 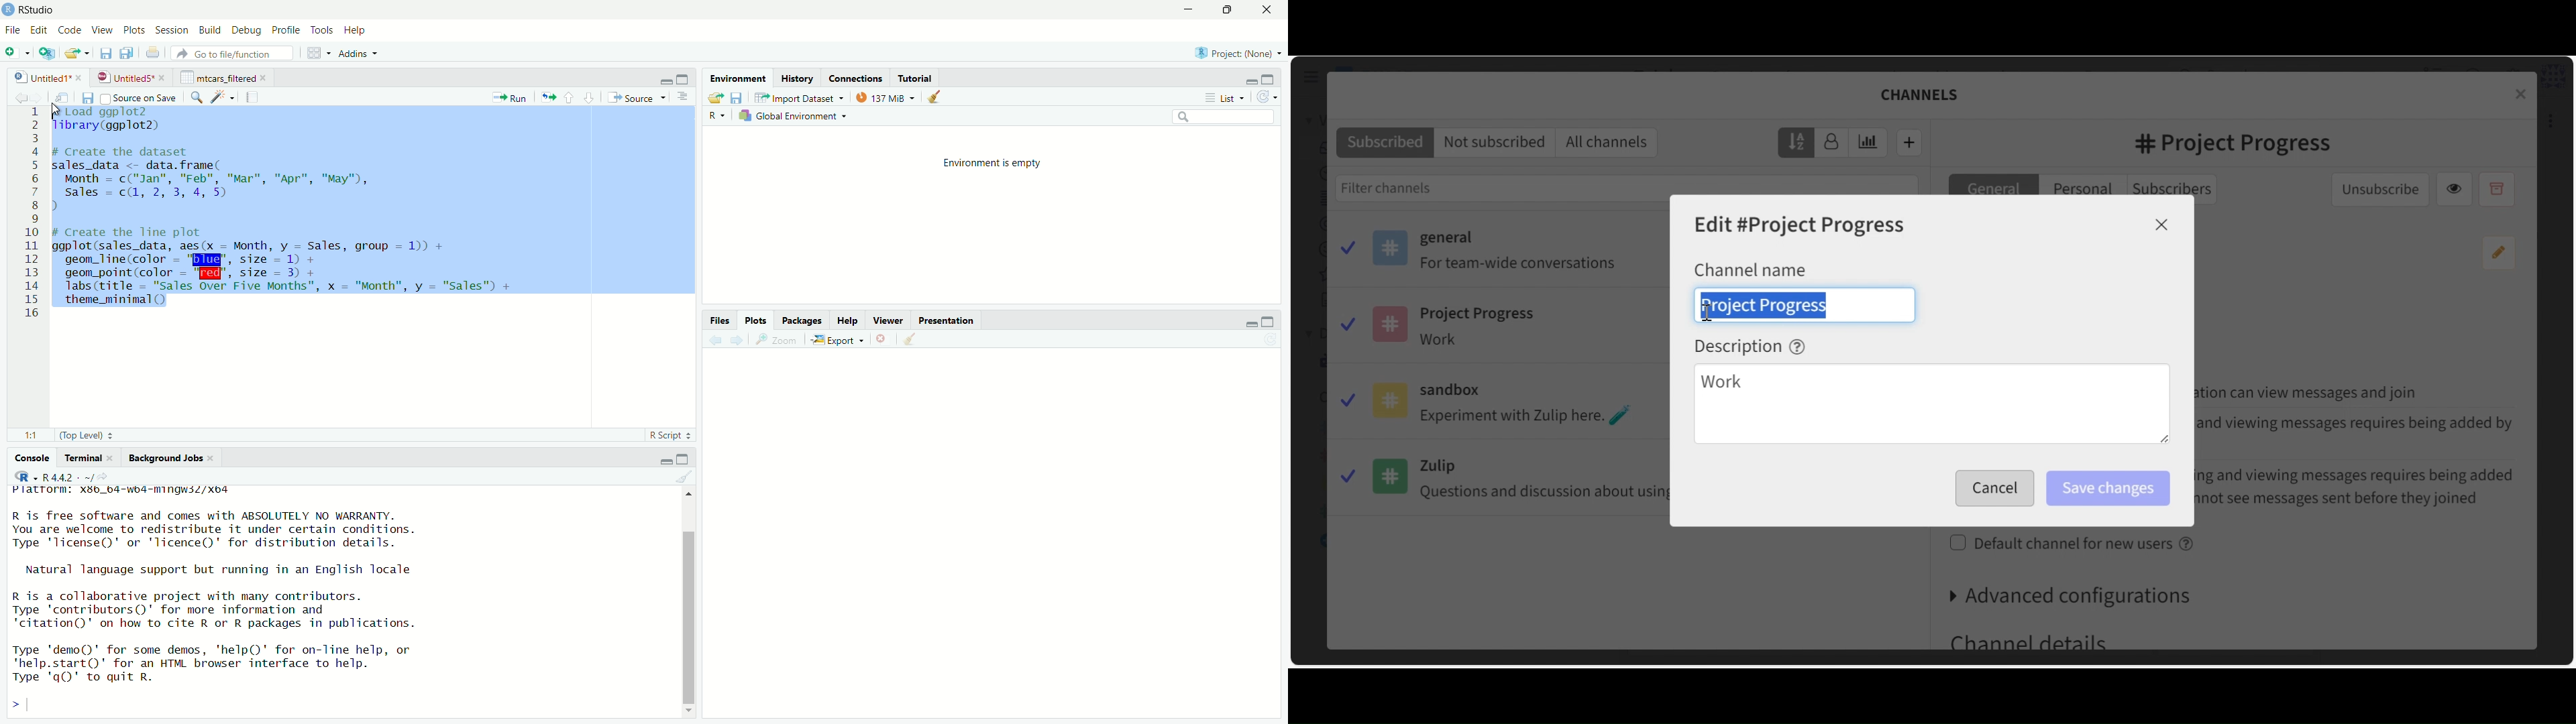 What do you see at coordinates (67, 97) in the screenshot?
I see `show in new window` at bounding box center [67, 97].